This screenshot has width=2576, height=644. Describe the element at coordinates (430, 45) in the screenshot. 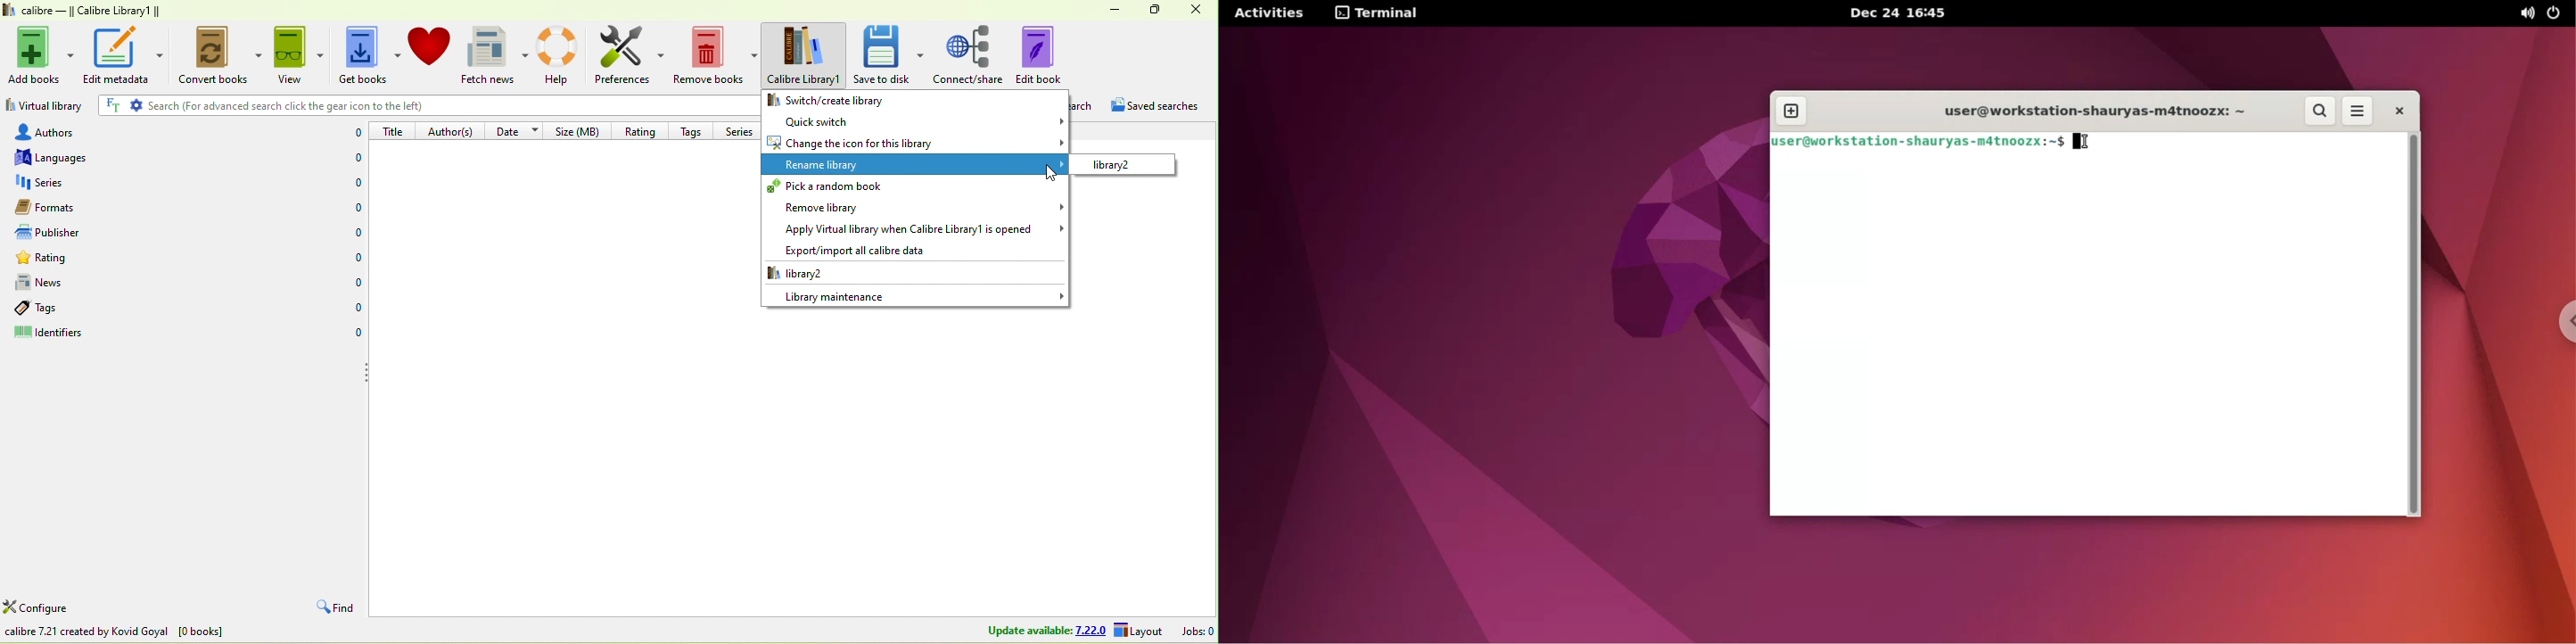

I see `donate` at that location.